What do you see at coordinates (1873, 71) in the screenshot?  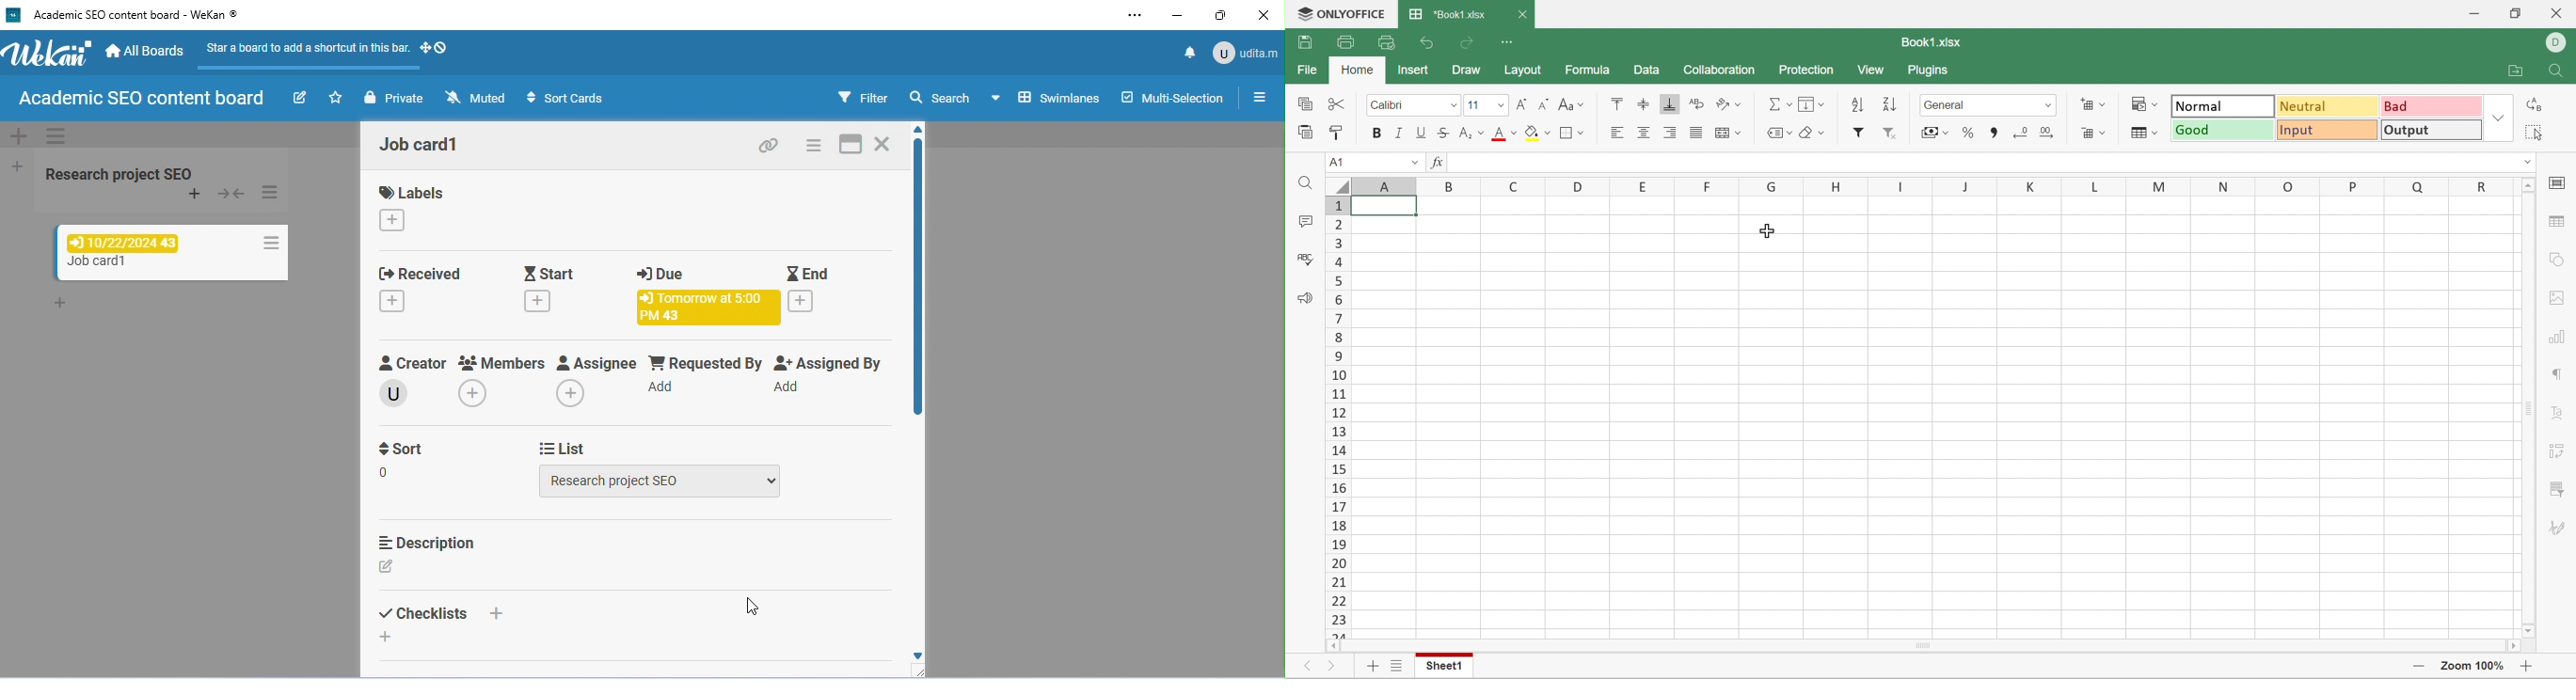 I see `View` at bounding box center [1873, 71].